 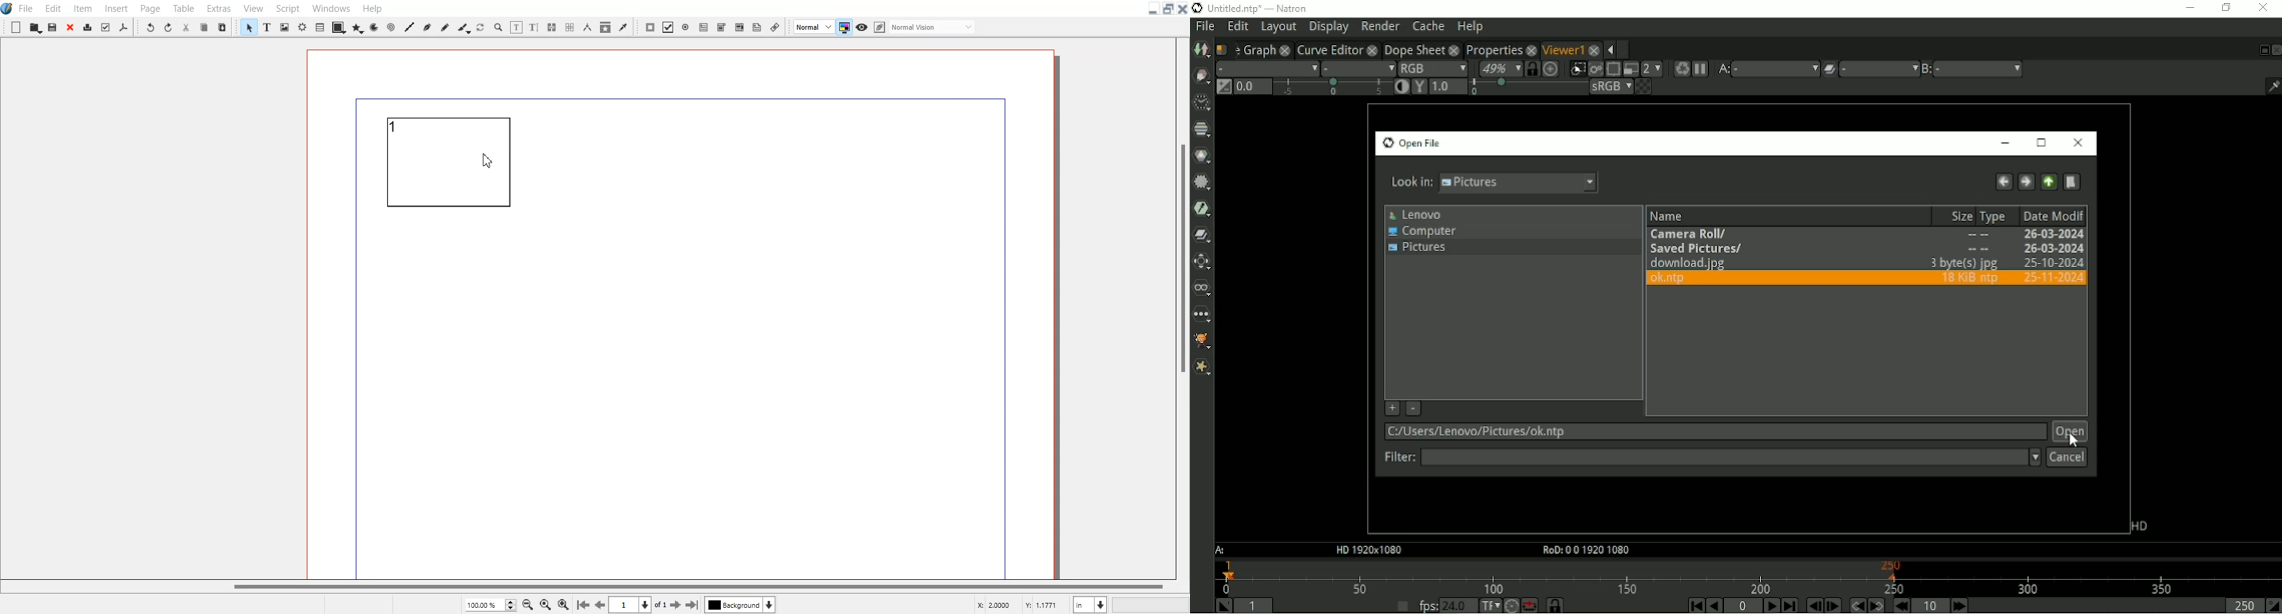 I want to click on Horizontal Scroll bar, so click(x=585, y=587).